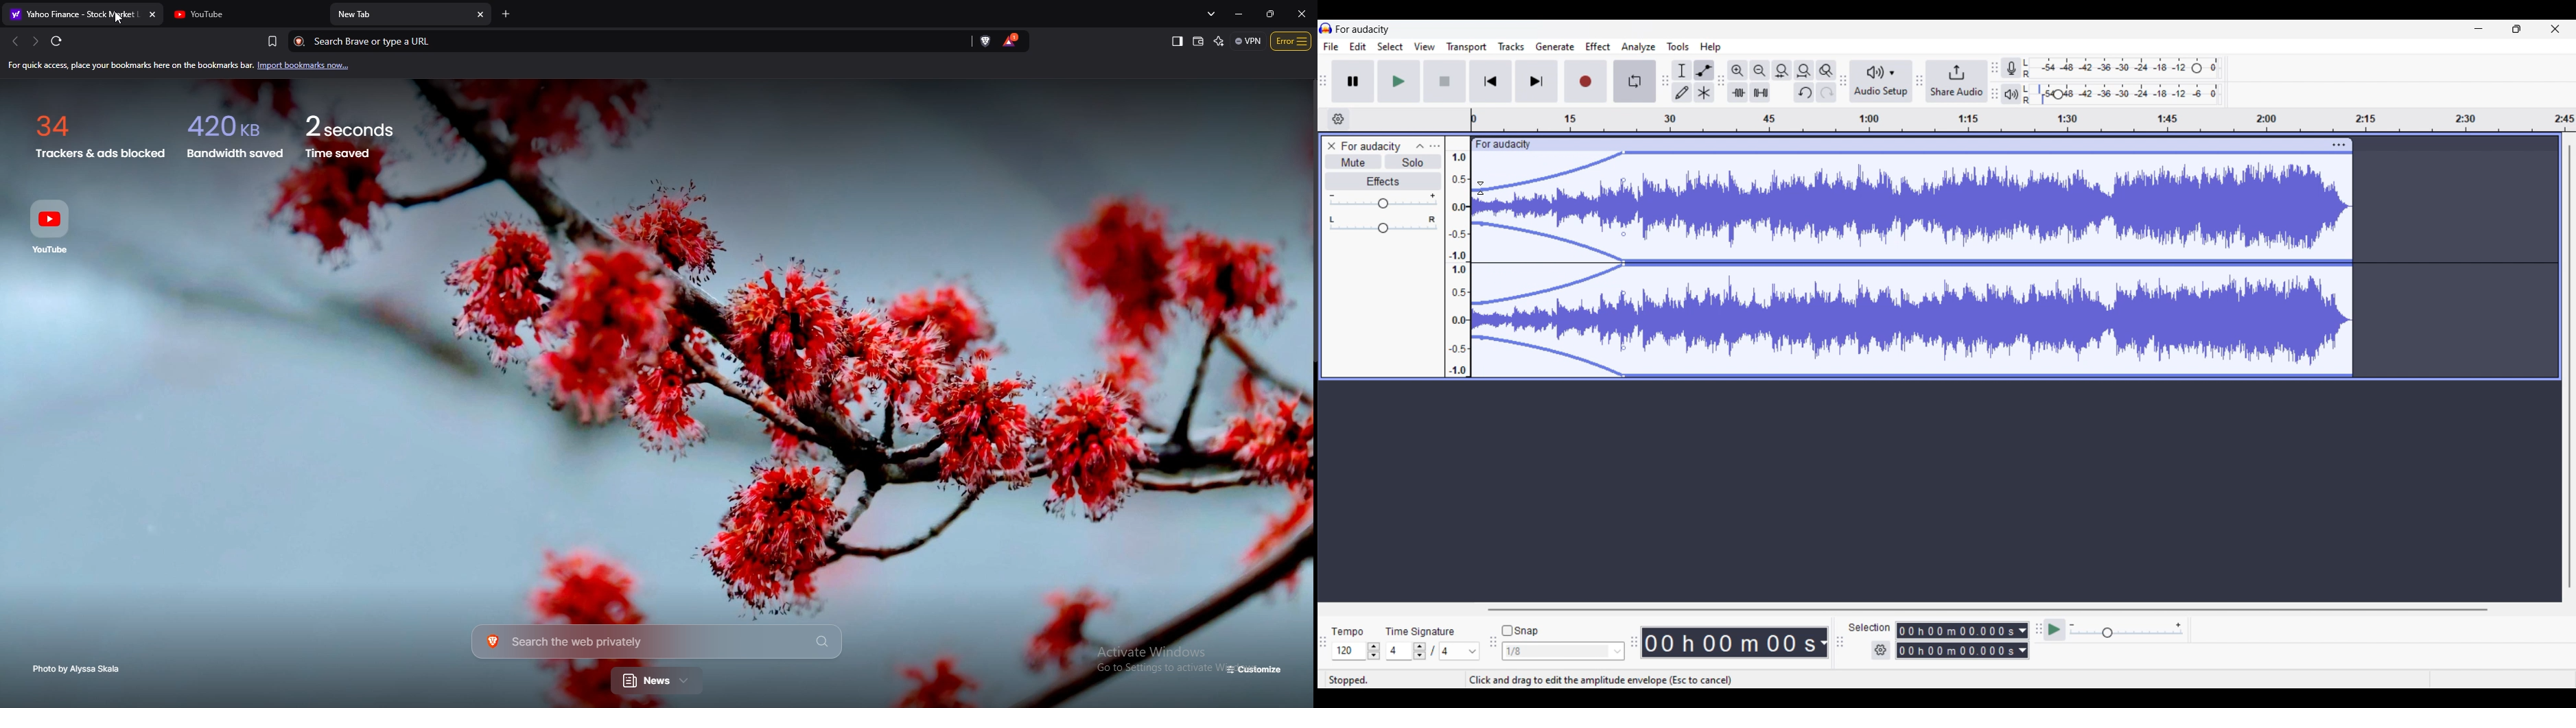 The image size is (2576, 728). What do you see at coordinates (1635, 81) in the screenshot?
I see `Enable looping` at bounding box center [1635, 81].